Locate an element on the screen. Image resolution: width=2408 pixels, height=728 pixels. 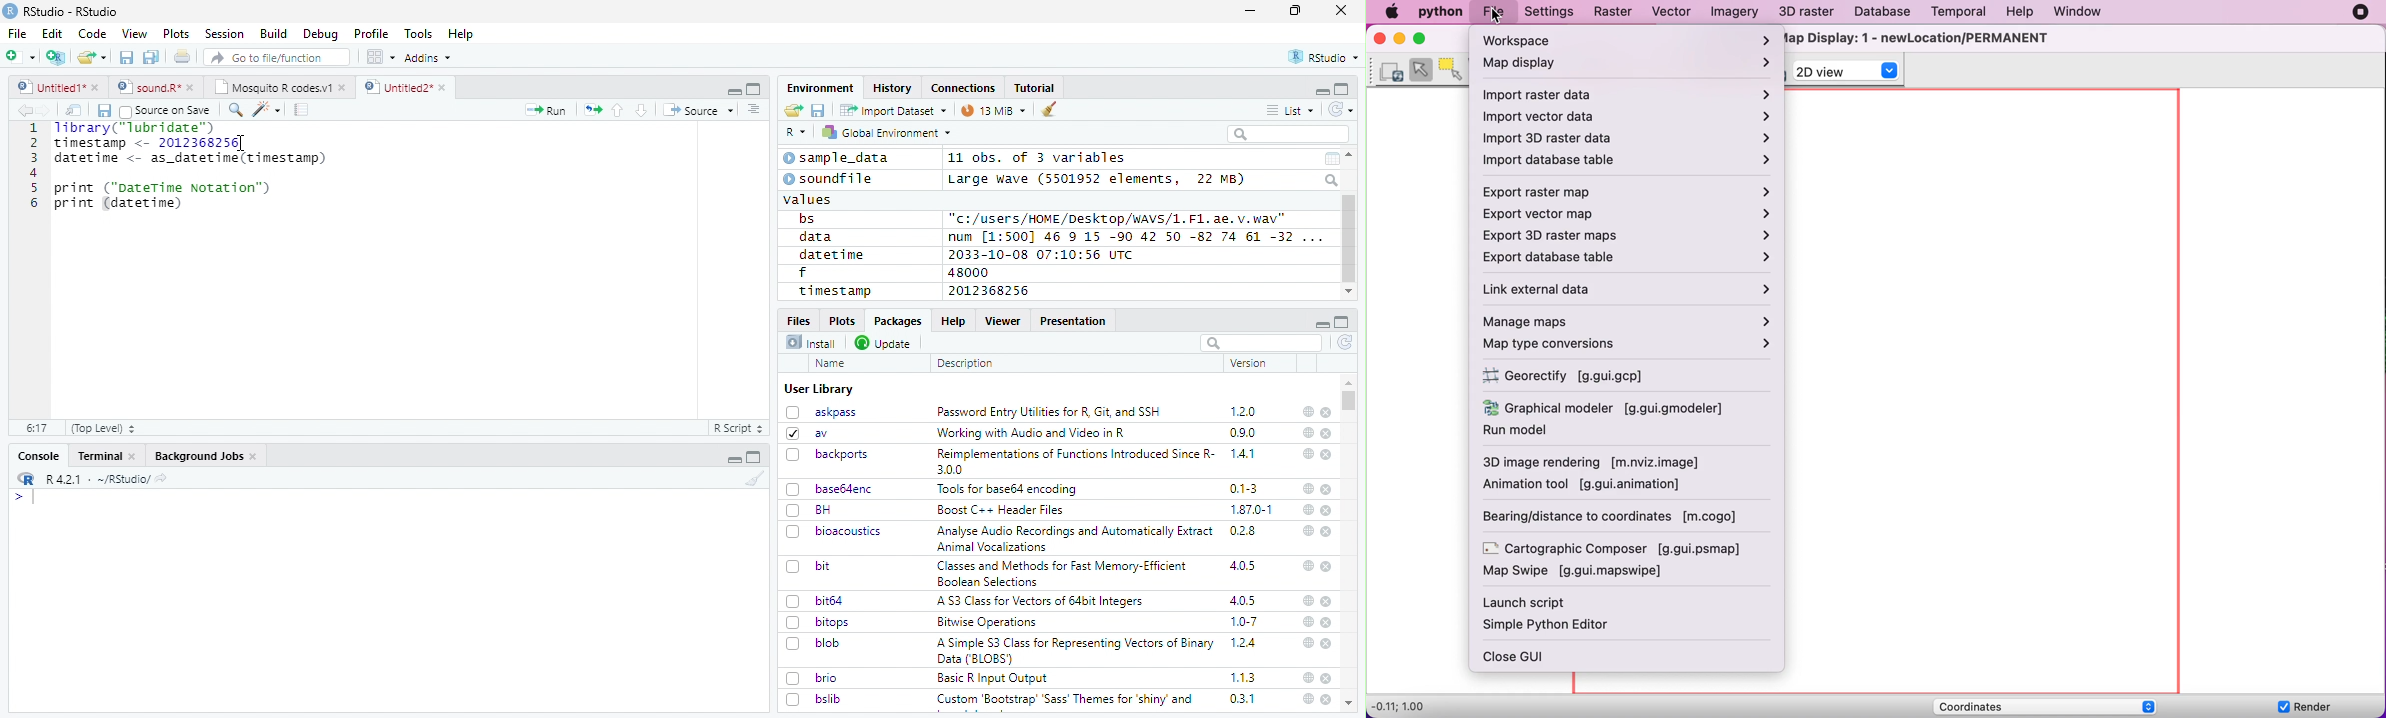
logo is located at coordinates (10, 11).